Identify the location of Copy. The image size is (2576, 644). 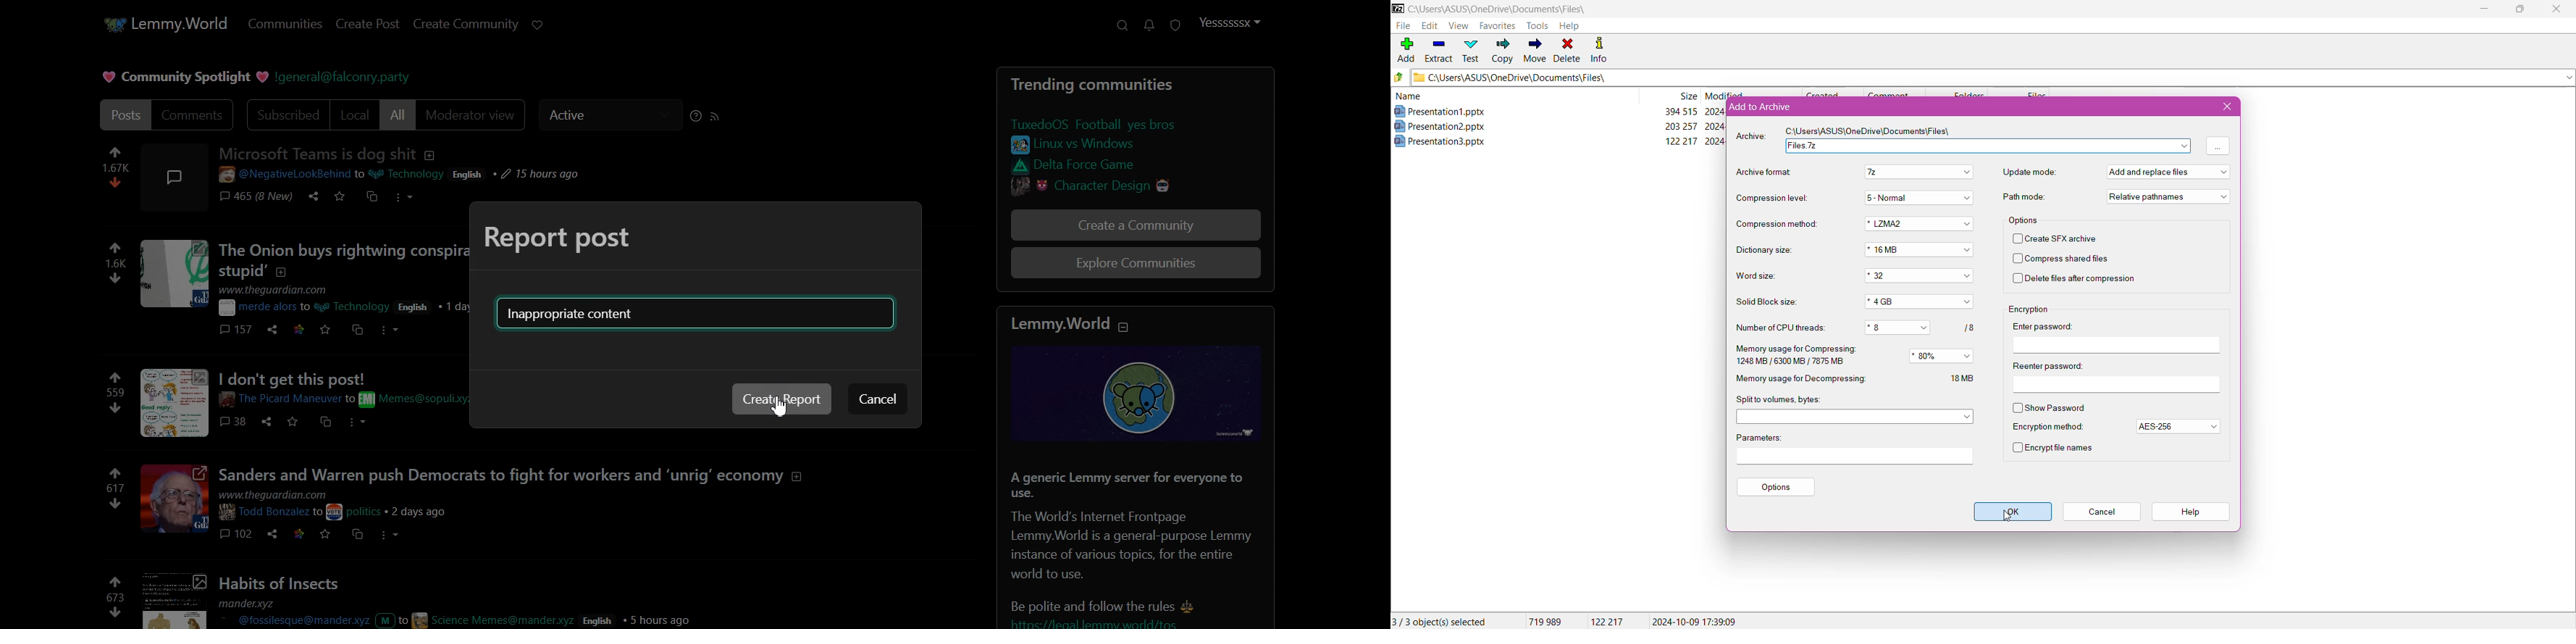
(1502, 52).